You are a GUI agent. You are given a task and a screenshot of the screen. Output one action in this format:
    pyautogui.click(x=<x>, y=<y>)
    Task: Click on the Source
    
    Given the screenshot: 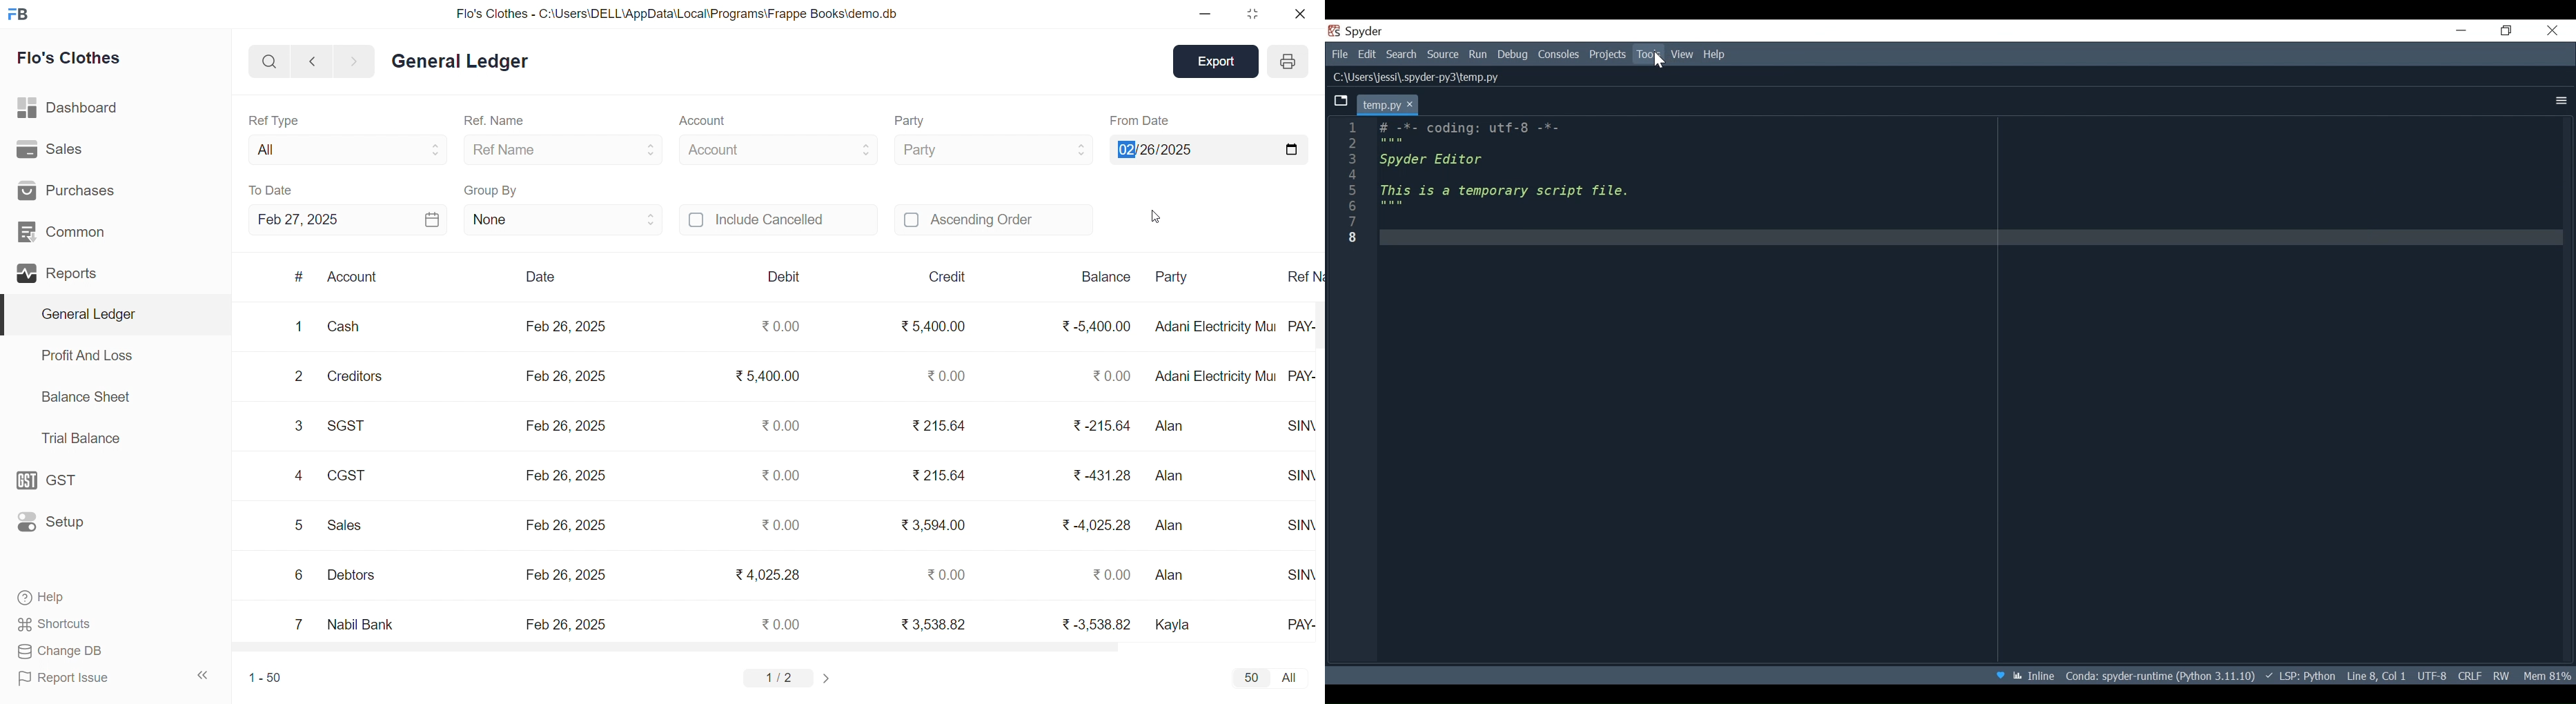 What is the action you would take?
    pyautogui.click(x=1444, y=55)
    